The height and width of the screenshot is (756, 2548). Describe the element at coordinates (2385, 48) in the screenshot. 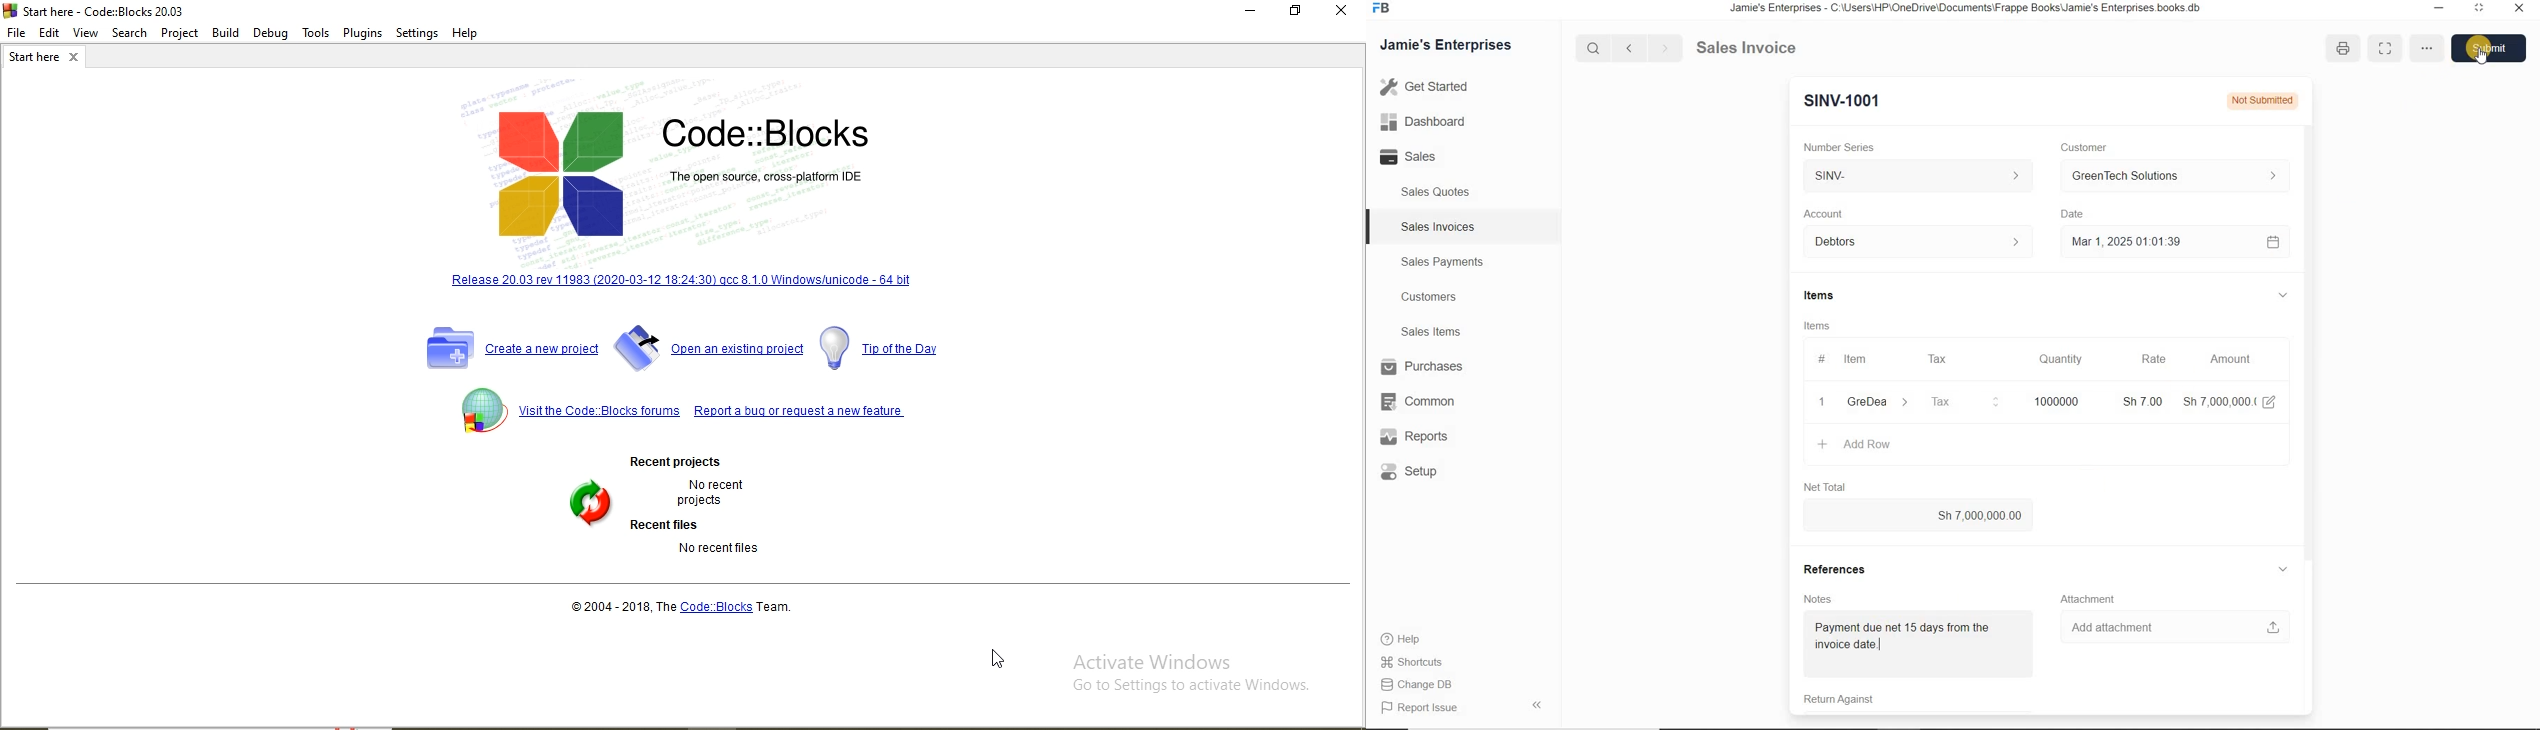

I see `full screen` at that location.